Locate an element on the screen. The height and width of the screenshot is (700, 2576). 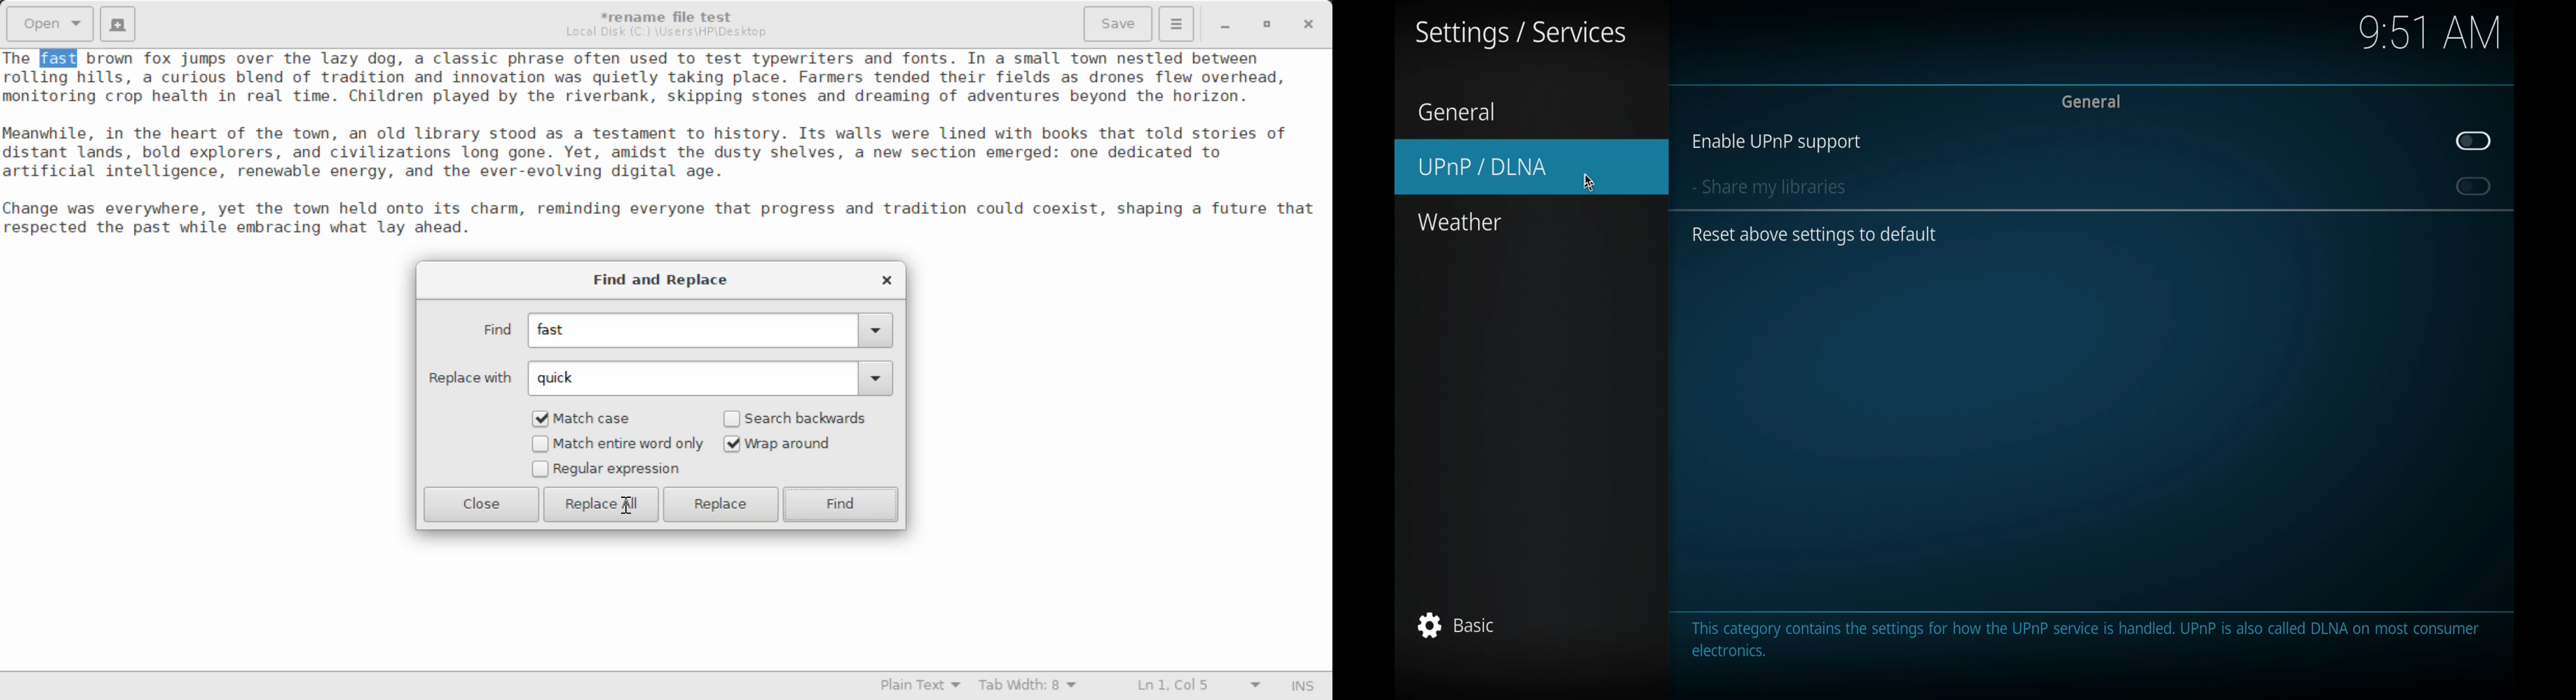
info is located at coordinates (2088, 640).